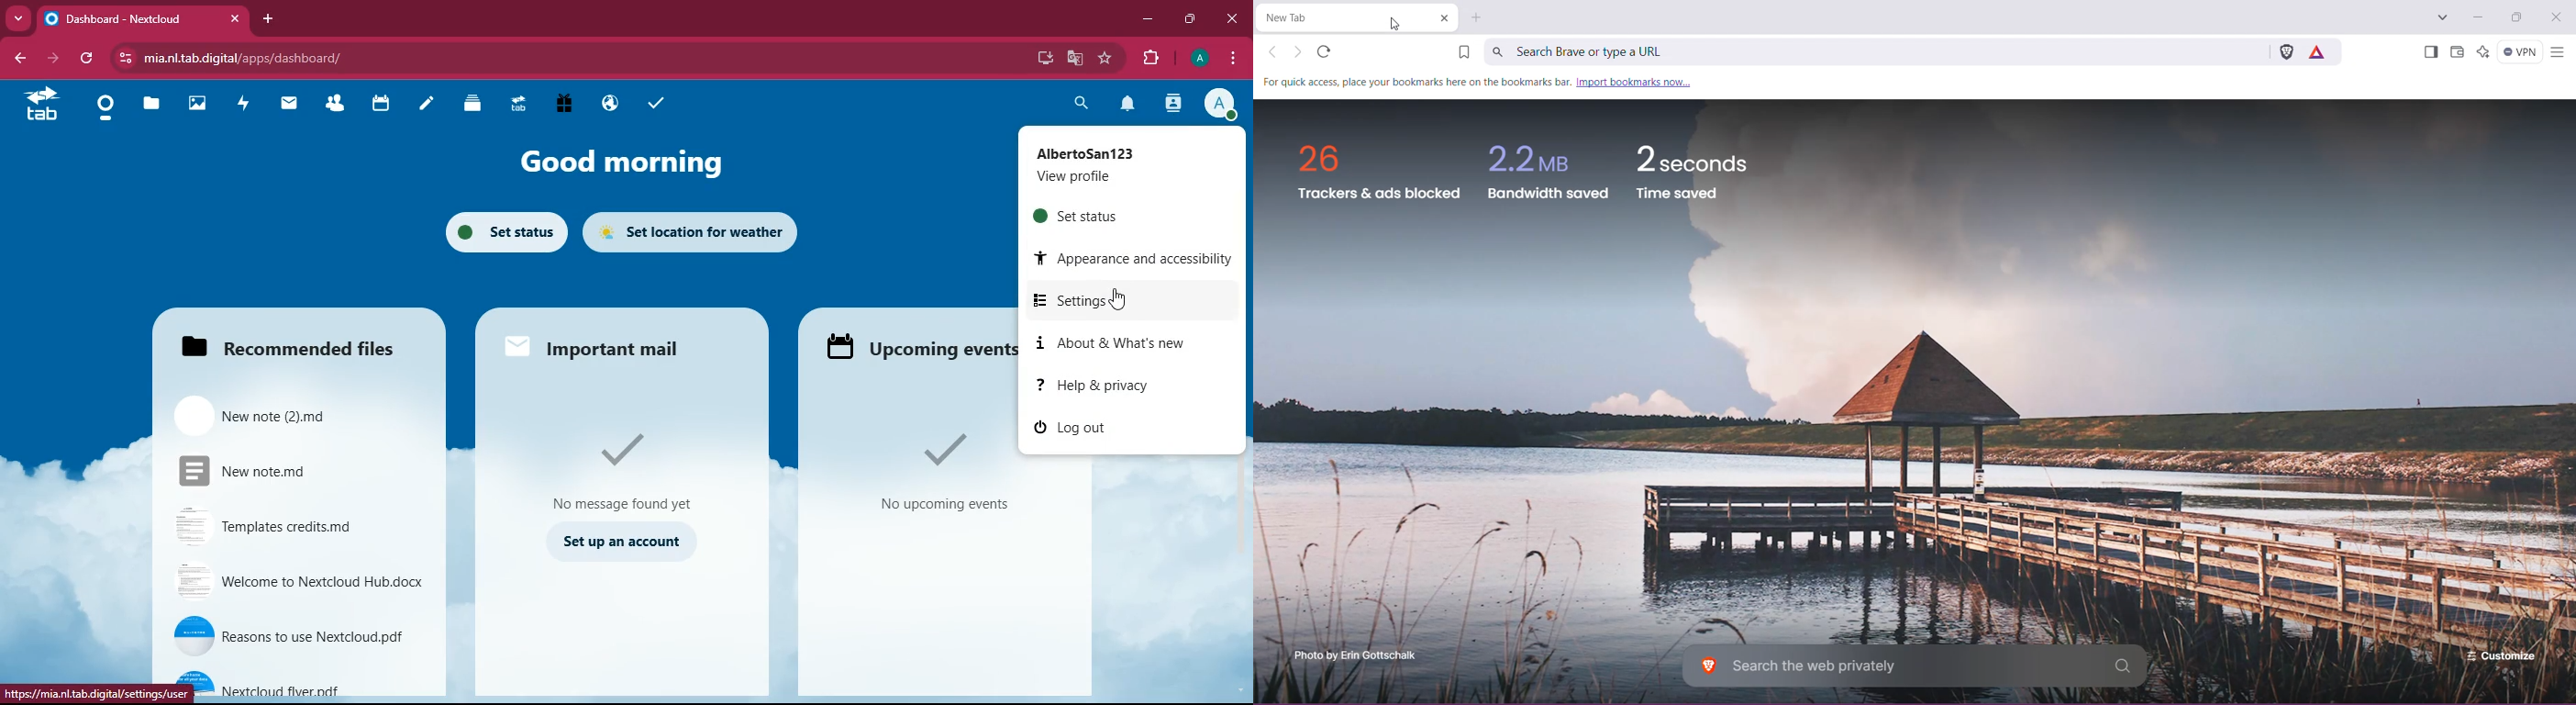 This screenshot has width=2576, height=728. Describe the element at coordinates (1197, 56) in the screenshot. I see `Account` at that location.